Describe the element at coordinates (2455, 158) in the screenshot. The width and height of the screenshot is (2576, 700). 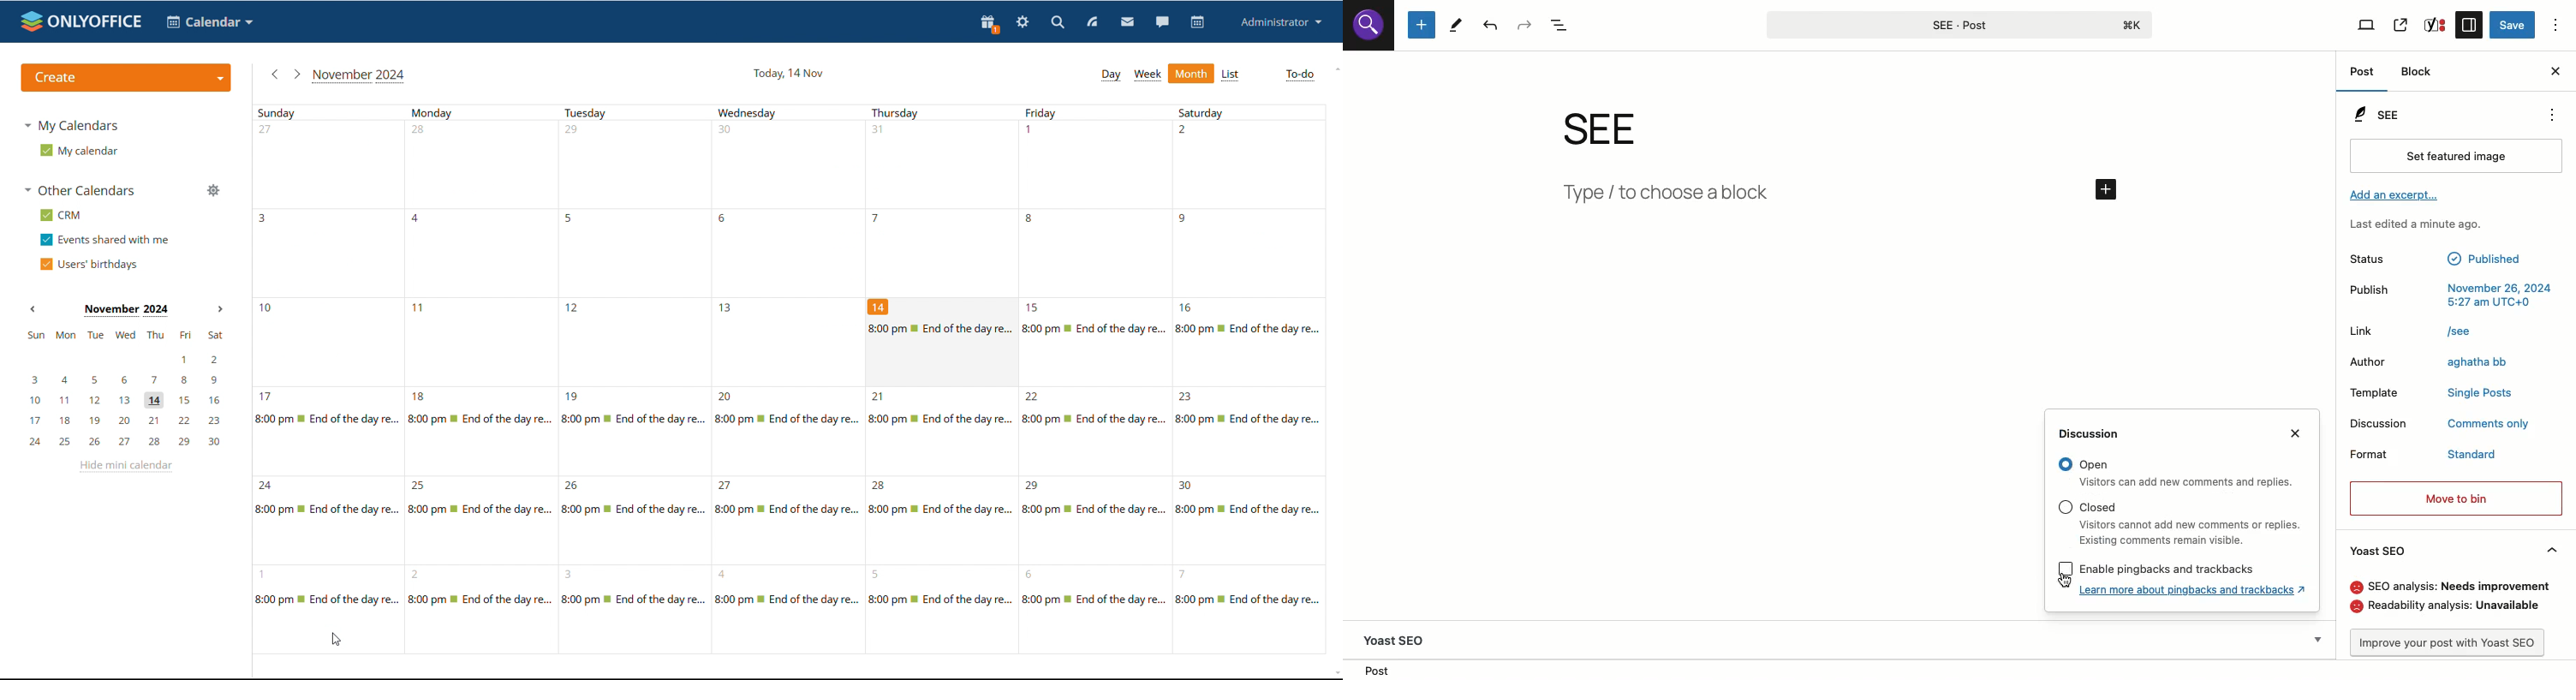
I see `Set featured image` at that location.